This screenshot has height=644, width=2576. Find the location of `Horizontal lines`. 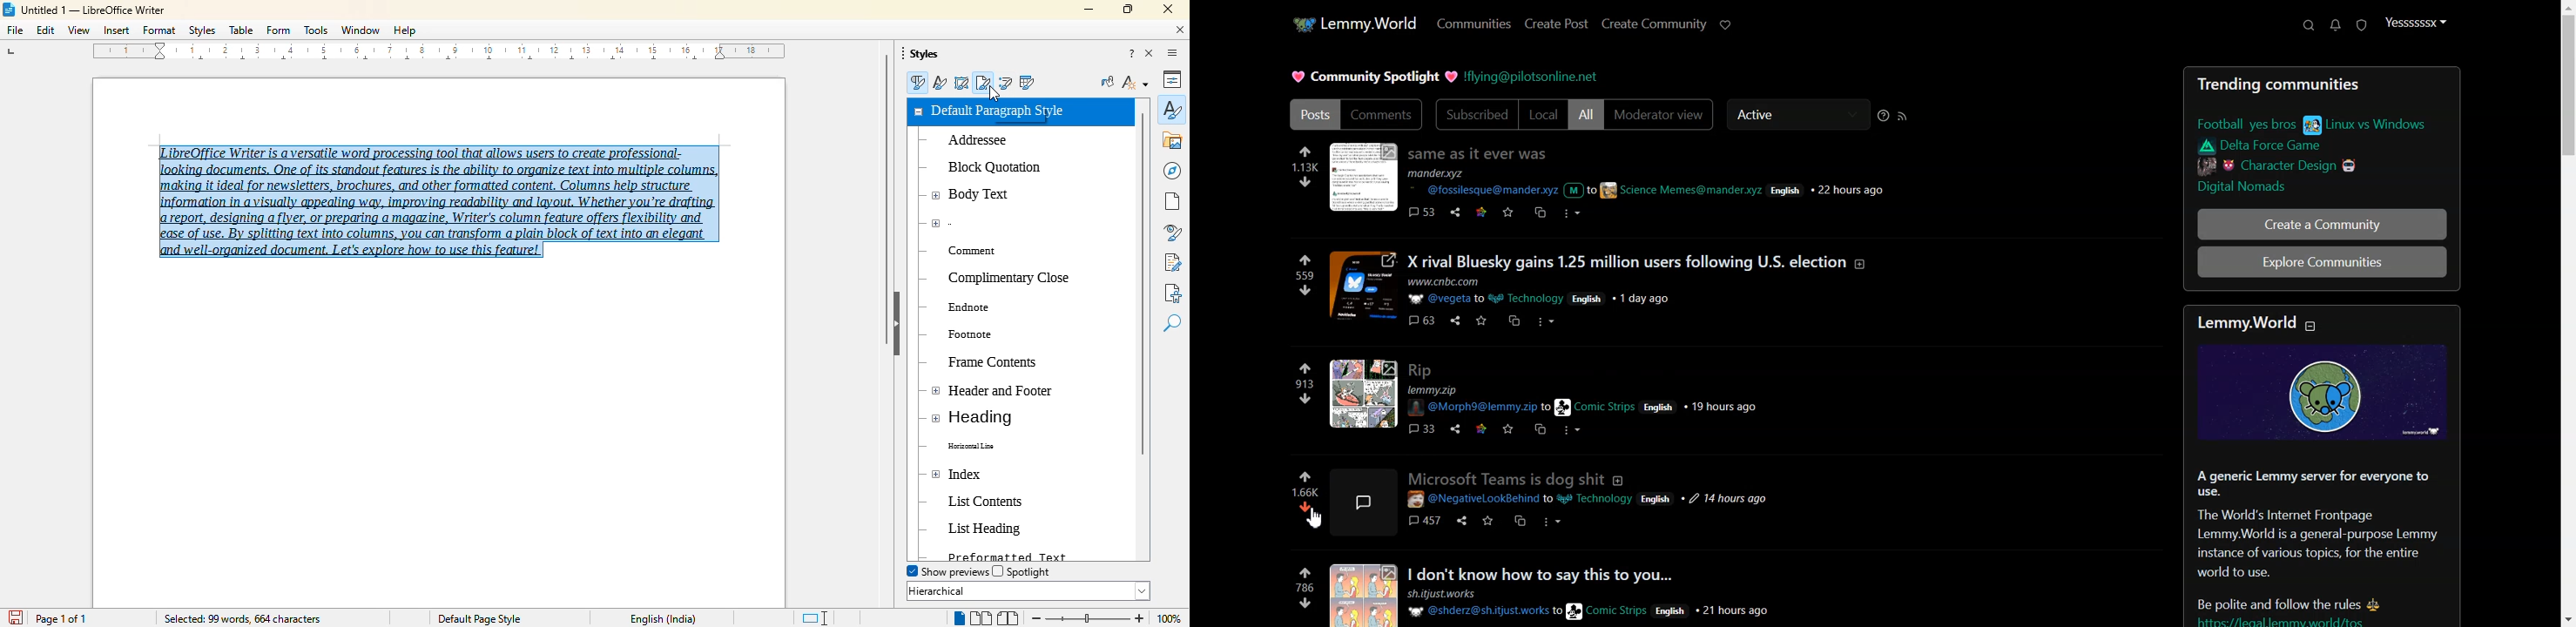

Horizontal lines is located at coordinates (982, 446).